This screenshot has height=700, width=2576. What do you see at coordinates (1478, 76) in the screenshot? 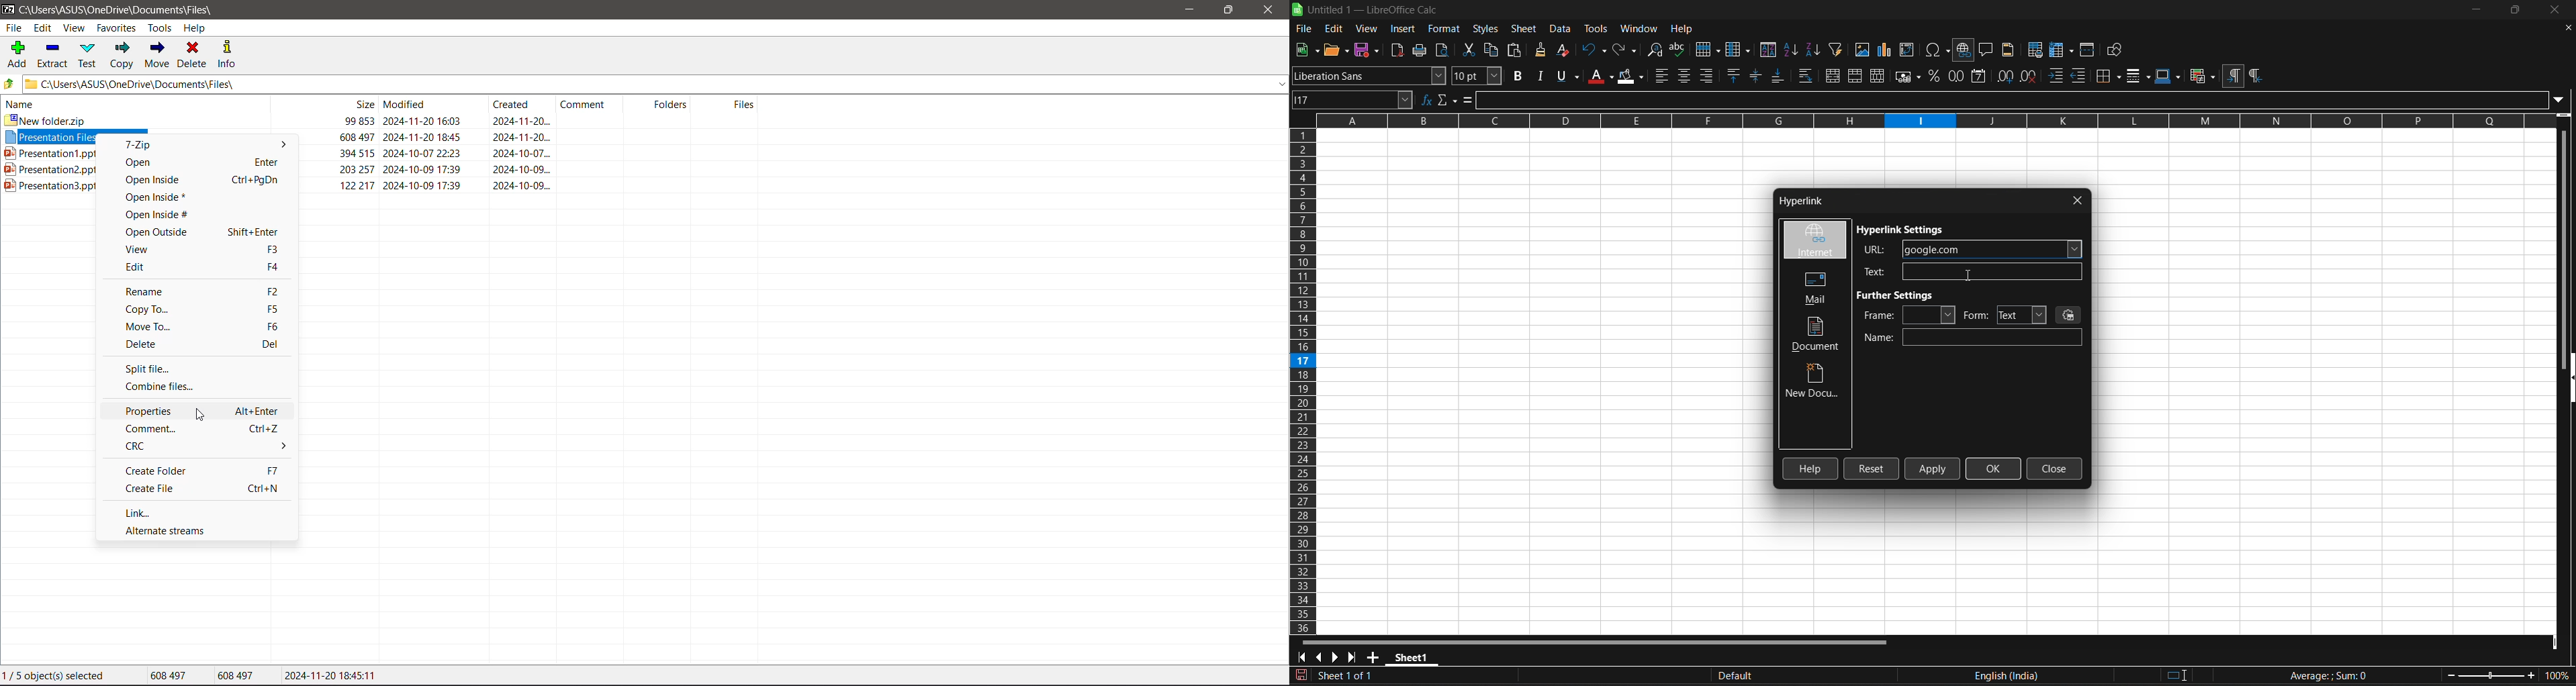
I see `font size` at bounding box center [1478, 76].